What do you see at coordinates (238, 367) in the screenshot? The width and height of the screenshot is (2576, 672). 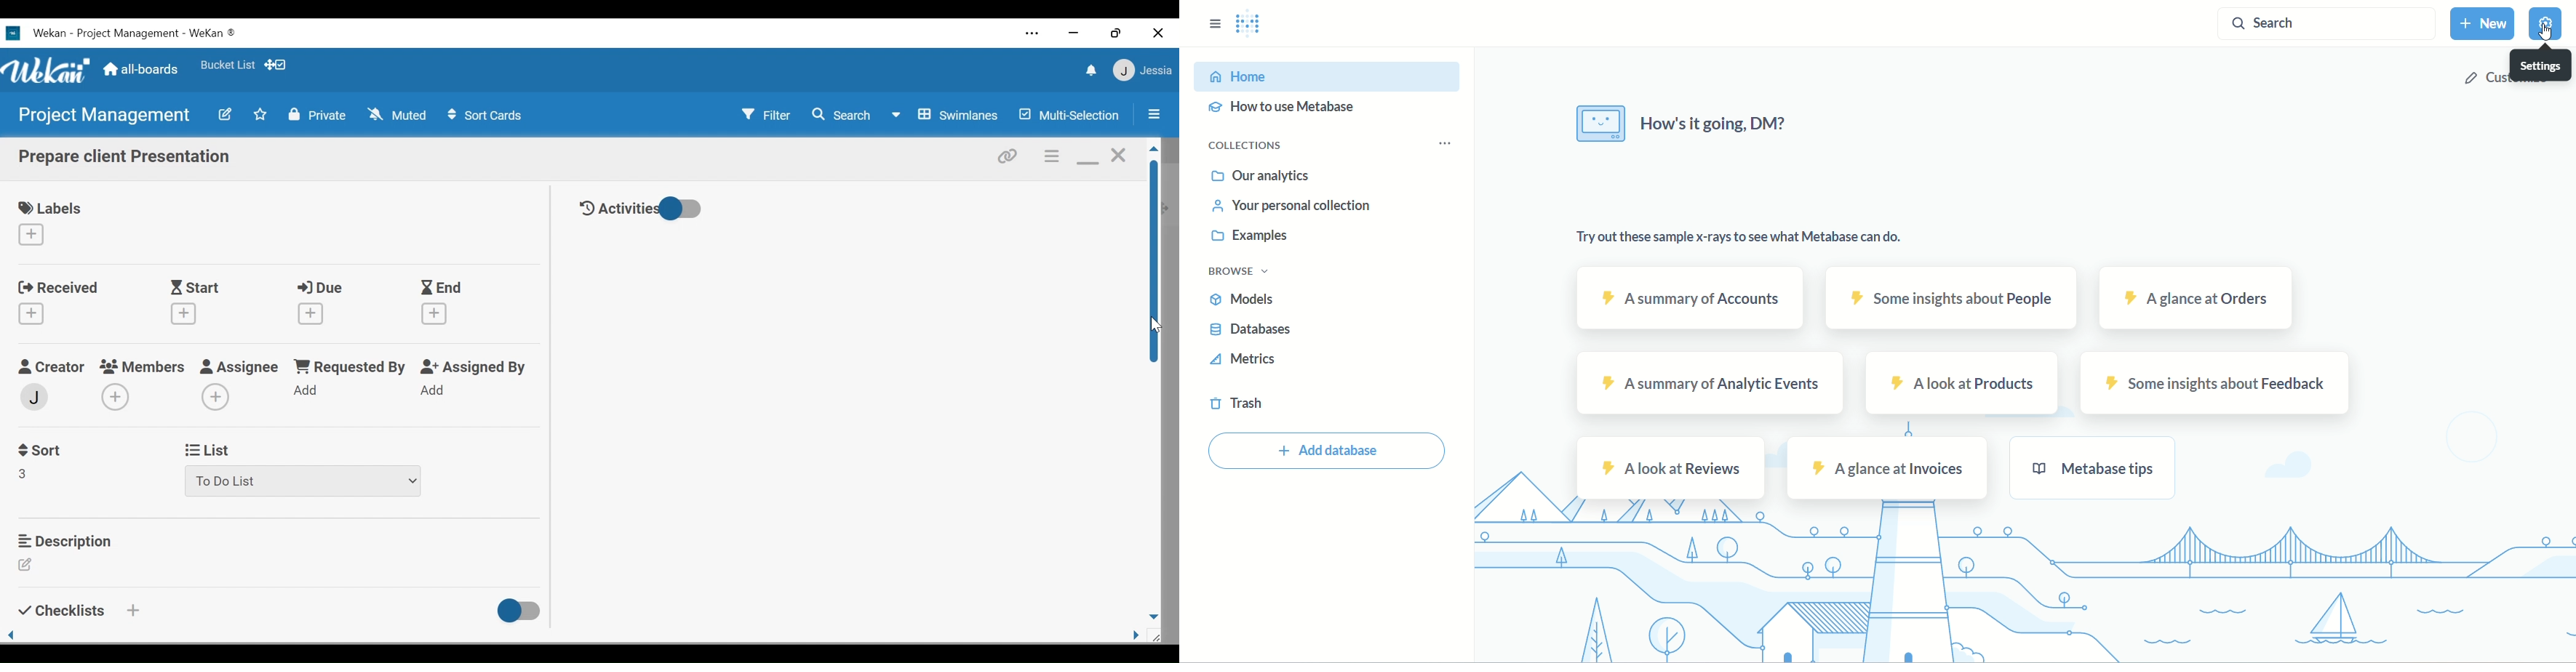 I see `Assignee` at bounding box center [238, 367].